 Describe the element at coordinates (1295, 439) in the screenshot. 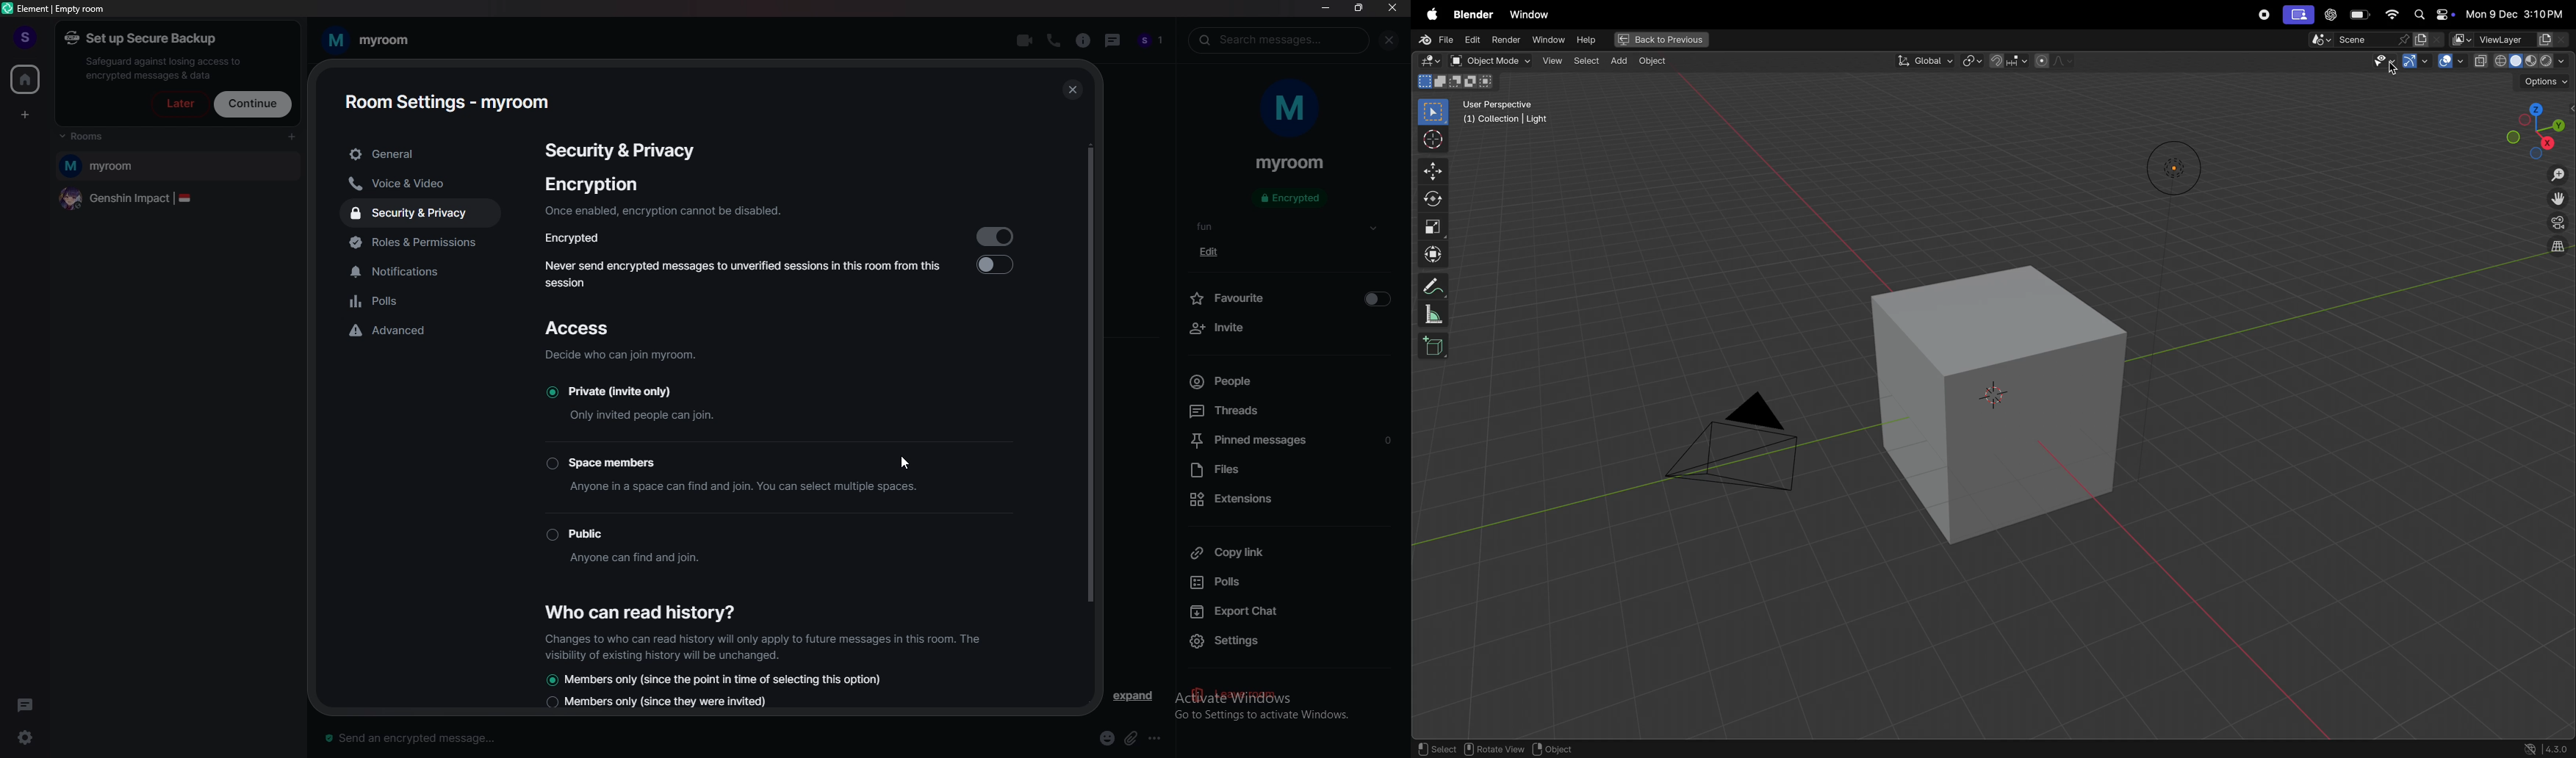

I see `pinned messages` at that location.